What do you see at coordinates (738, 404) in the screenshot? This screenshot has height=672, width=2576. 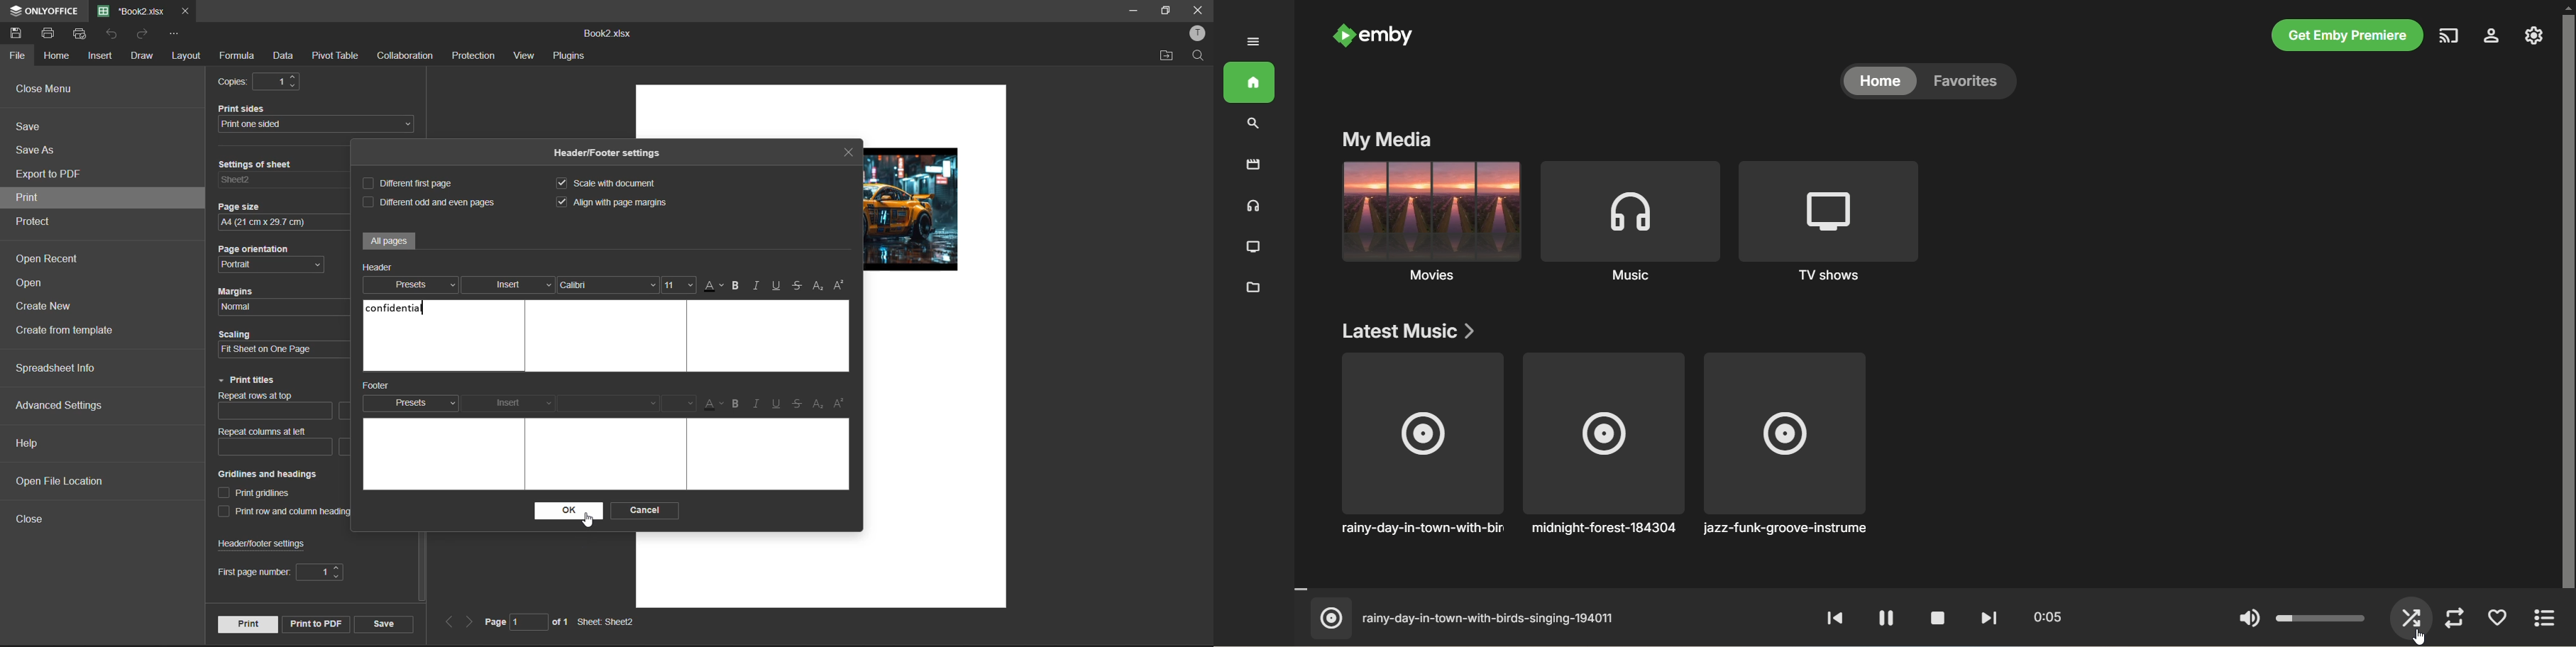 I see `bold` at bounding box center [738, 404].